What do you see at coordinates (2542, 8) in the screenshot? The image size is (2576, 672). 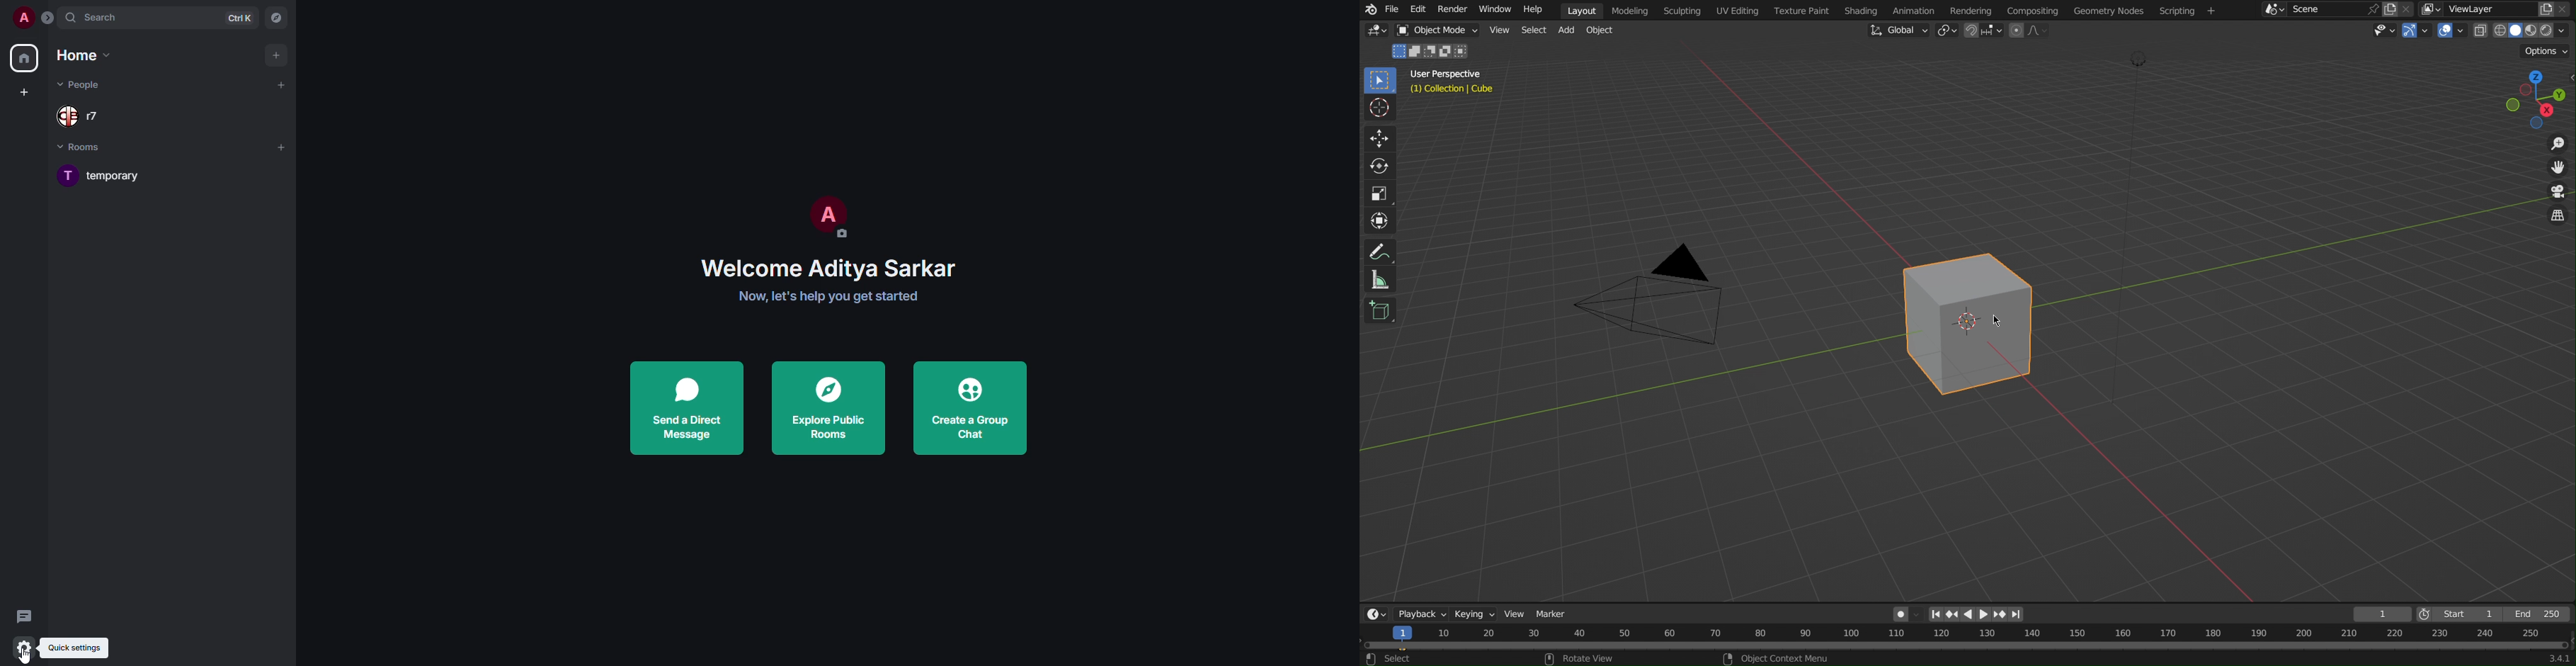 I see `copy layer` at bounding box center [2542, 8].